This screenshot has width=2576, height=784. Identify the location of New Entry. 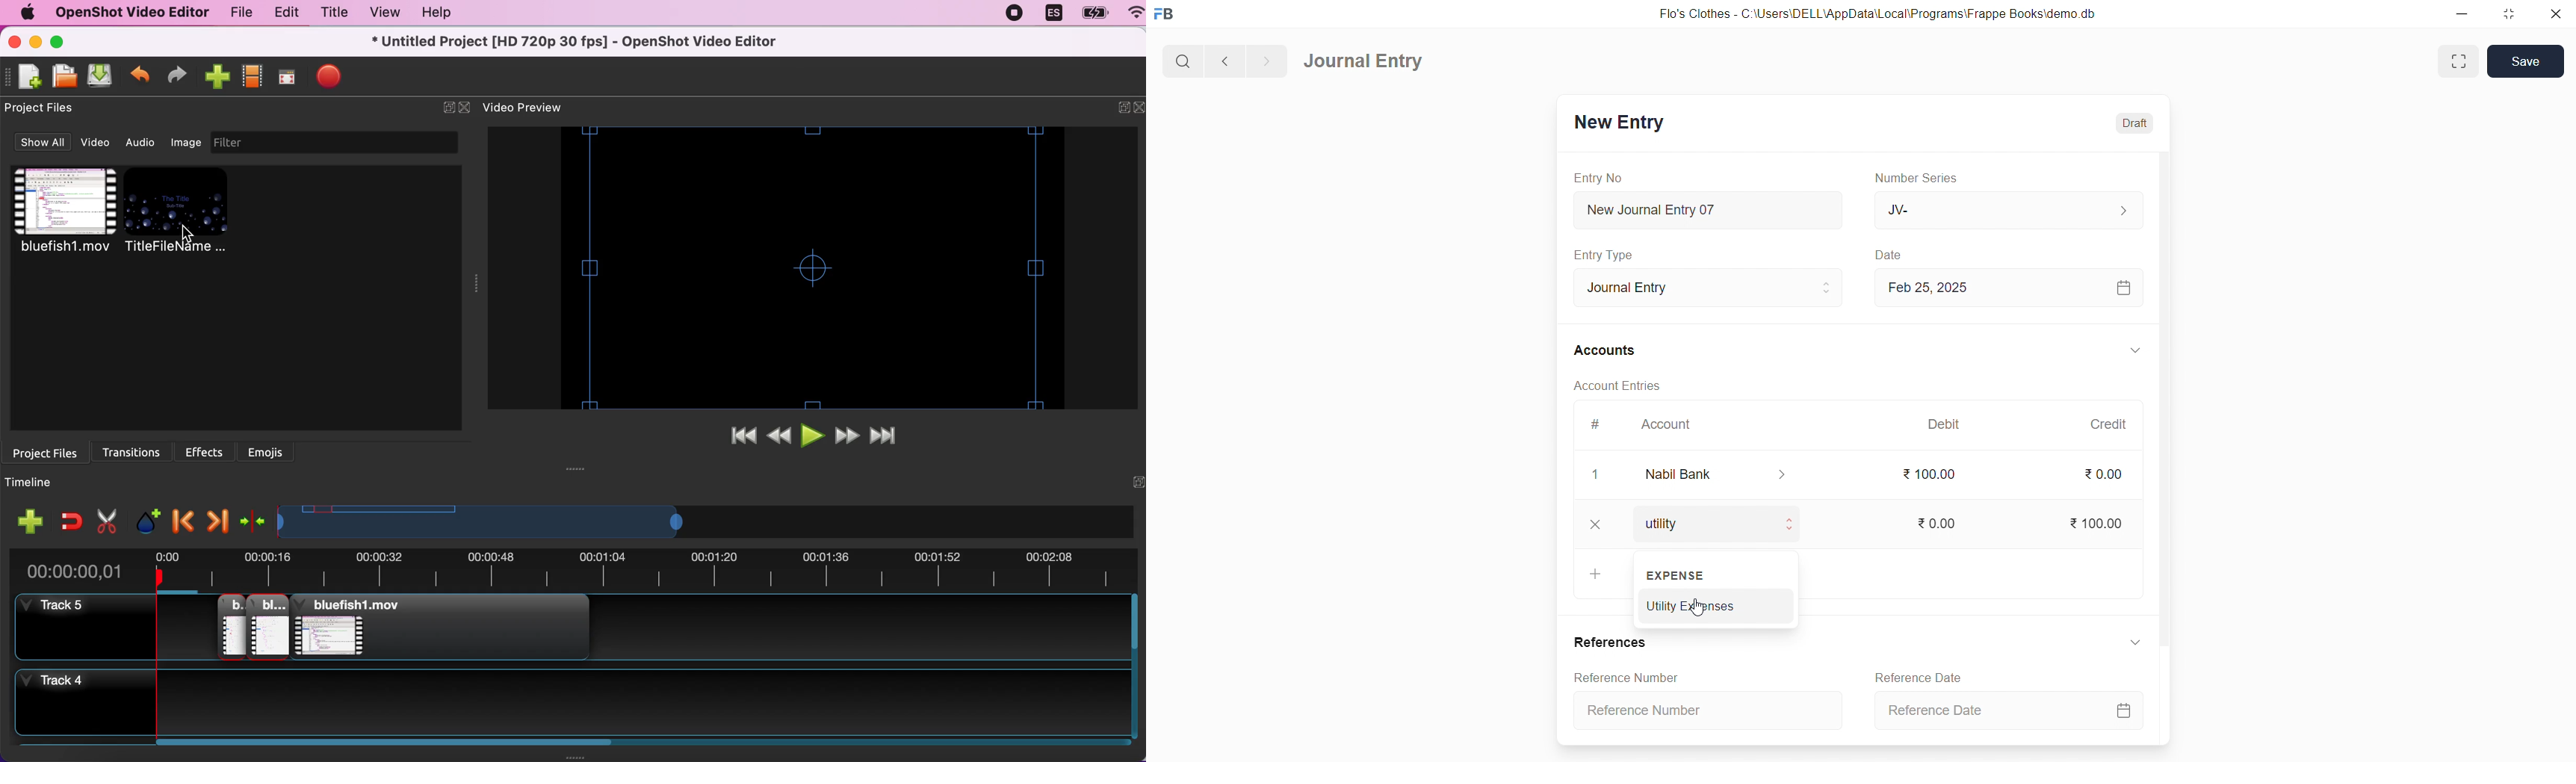
(1618, 122).